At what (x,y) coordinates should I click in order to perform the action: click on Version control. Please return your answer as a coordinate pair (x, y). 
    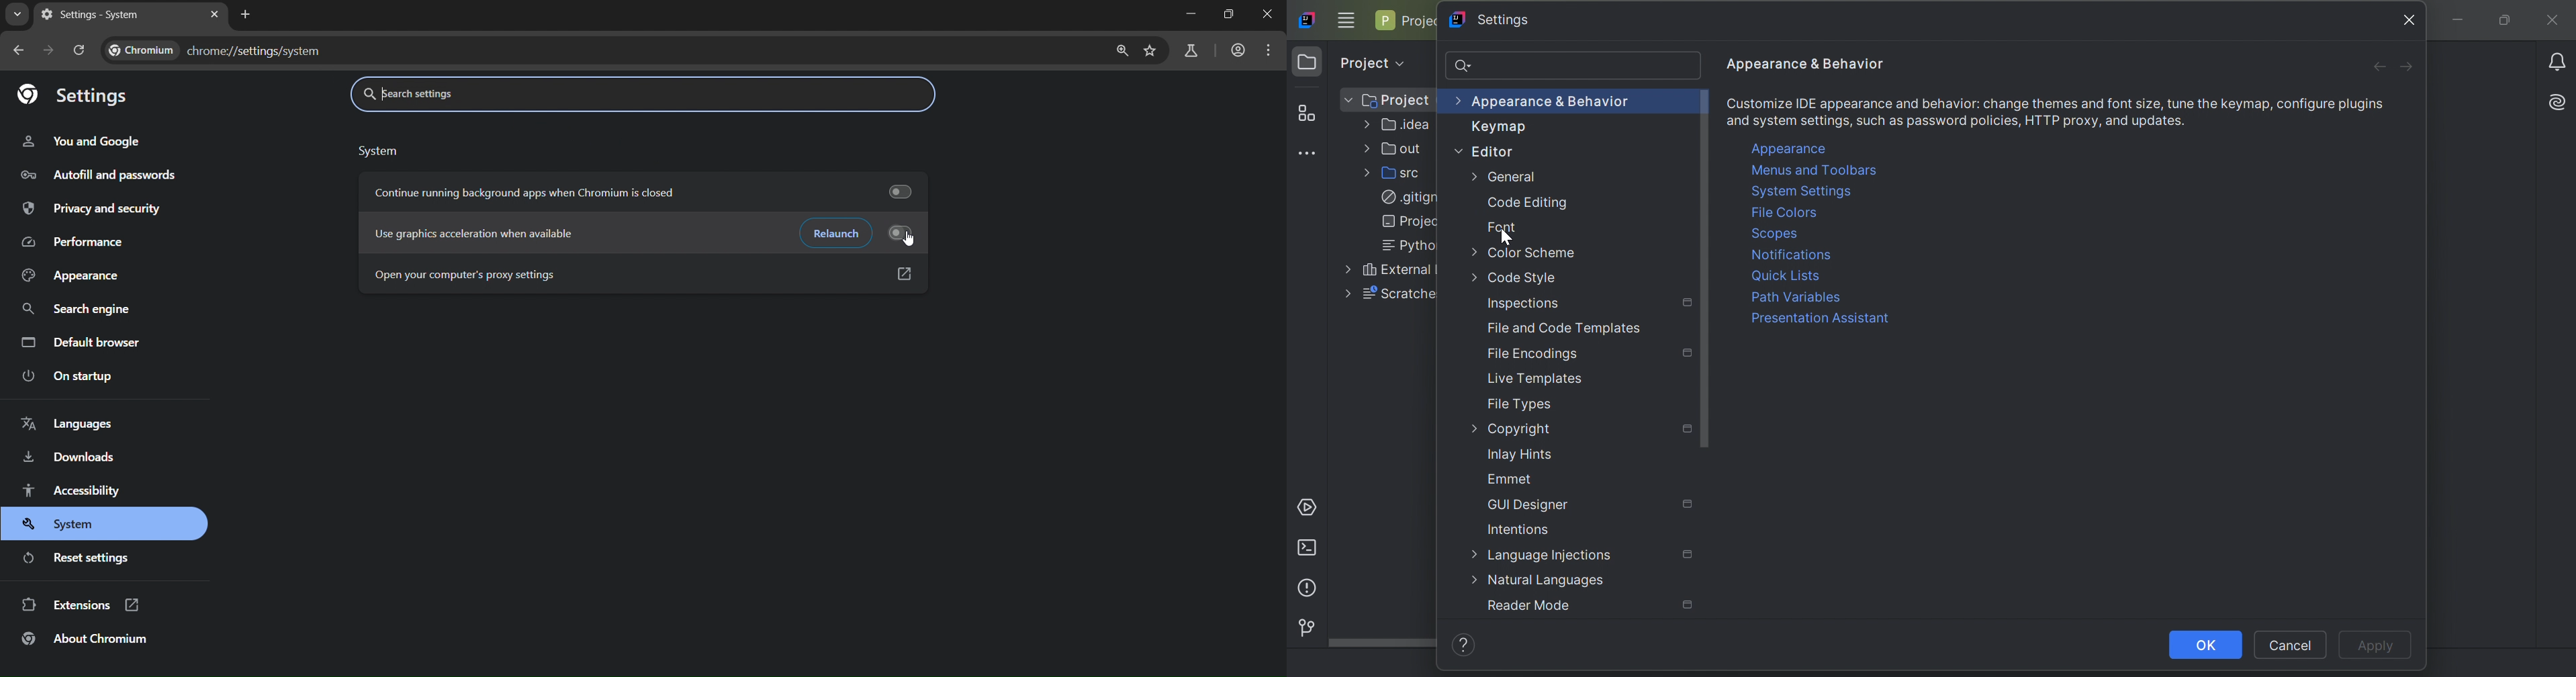
    Looking at the image, I should click on (1303, 626).